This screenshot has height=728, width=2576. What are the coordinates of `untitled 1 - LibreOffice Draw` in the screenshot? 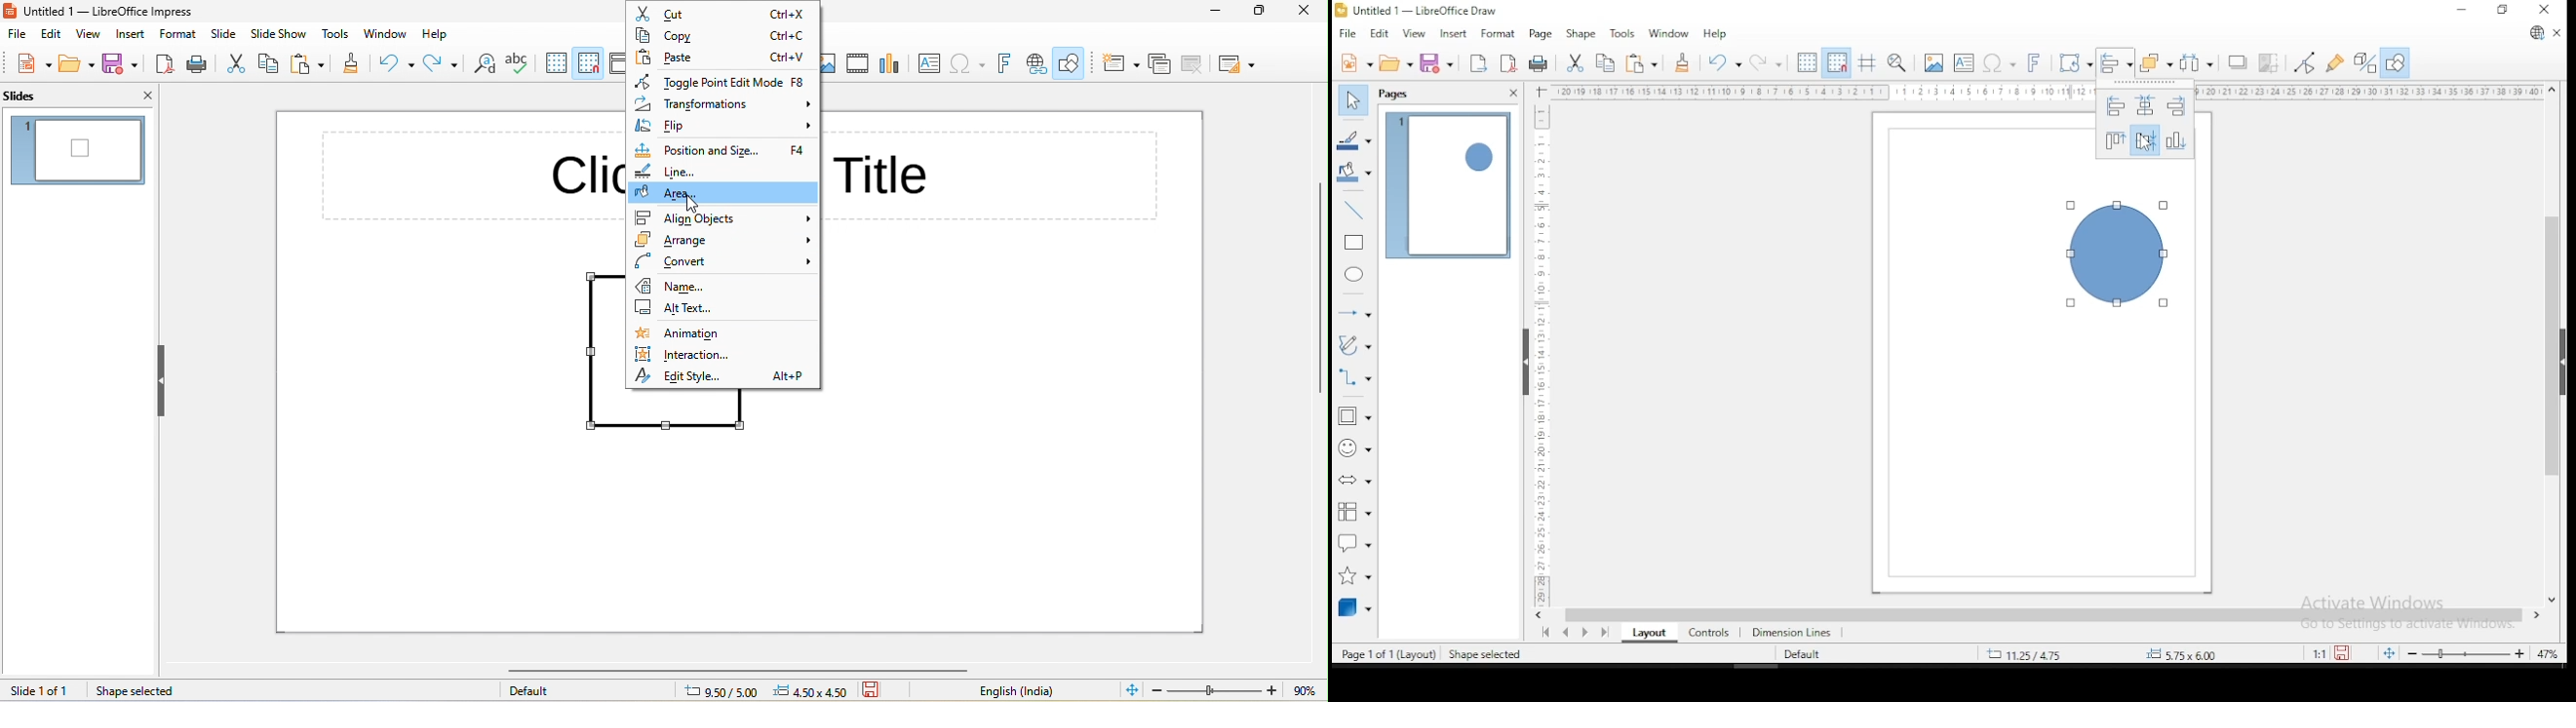 It's located at (1416, 10).